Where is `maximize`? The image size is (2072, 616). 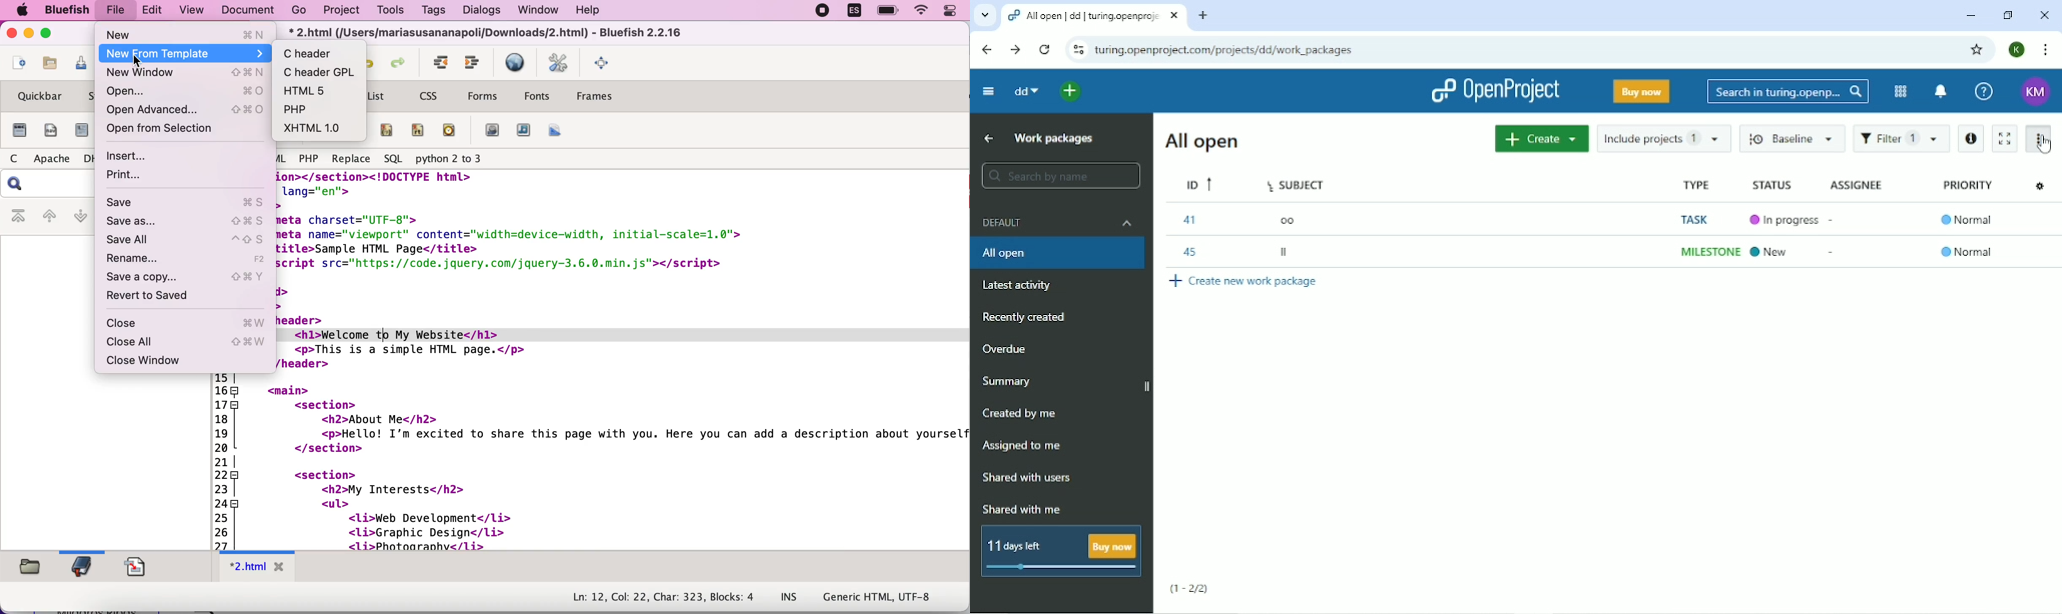 maximize is located at coordinates (50, 34).